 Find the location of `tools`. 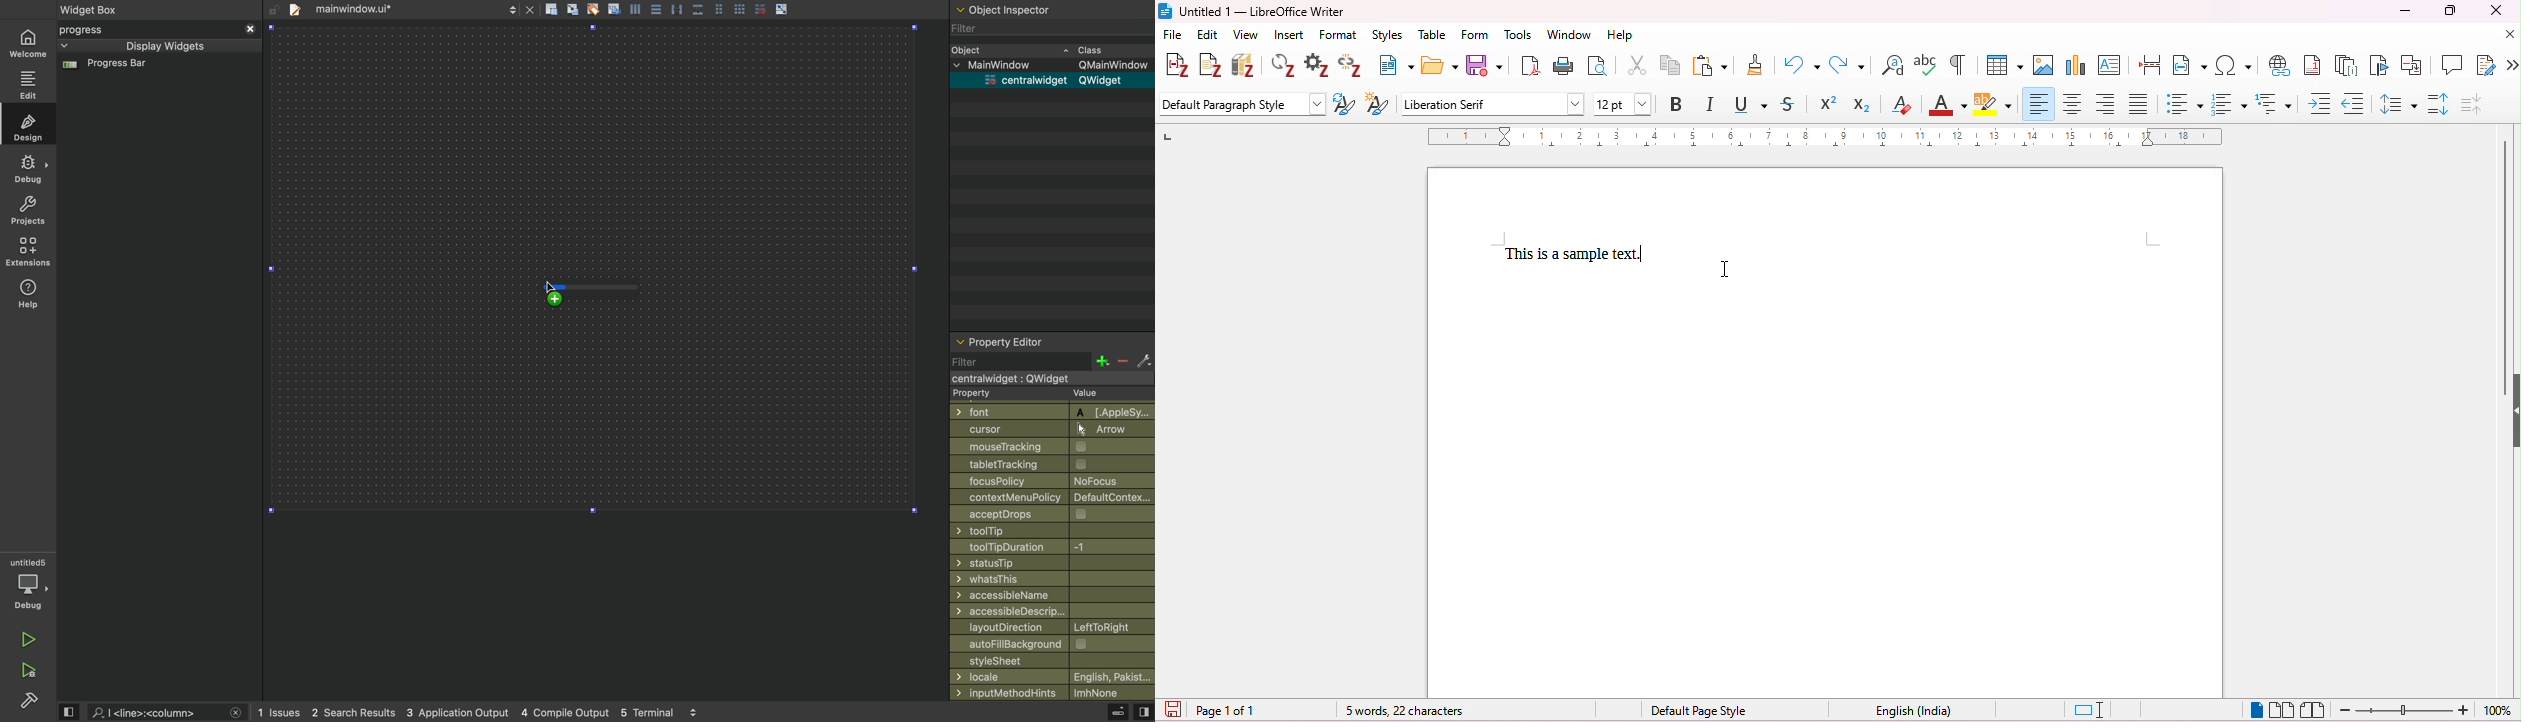

tools is located at coordinates (1517, 35).